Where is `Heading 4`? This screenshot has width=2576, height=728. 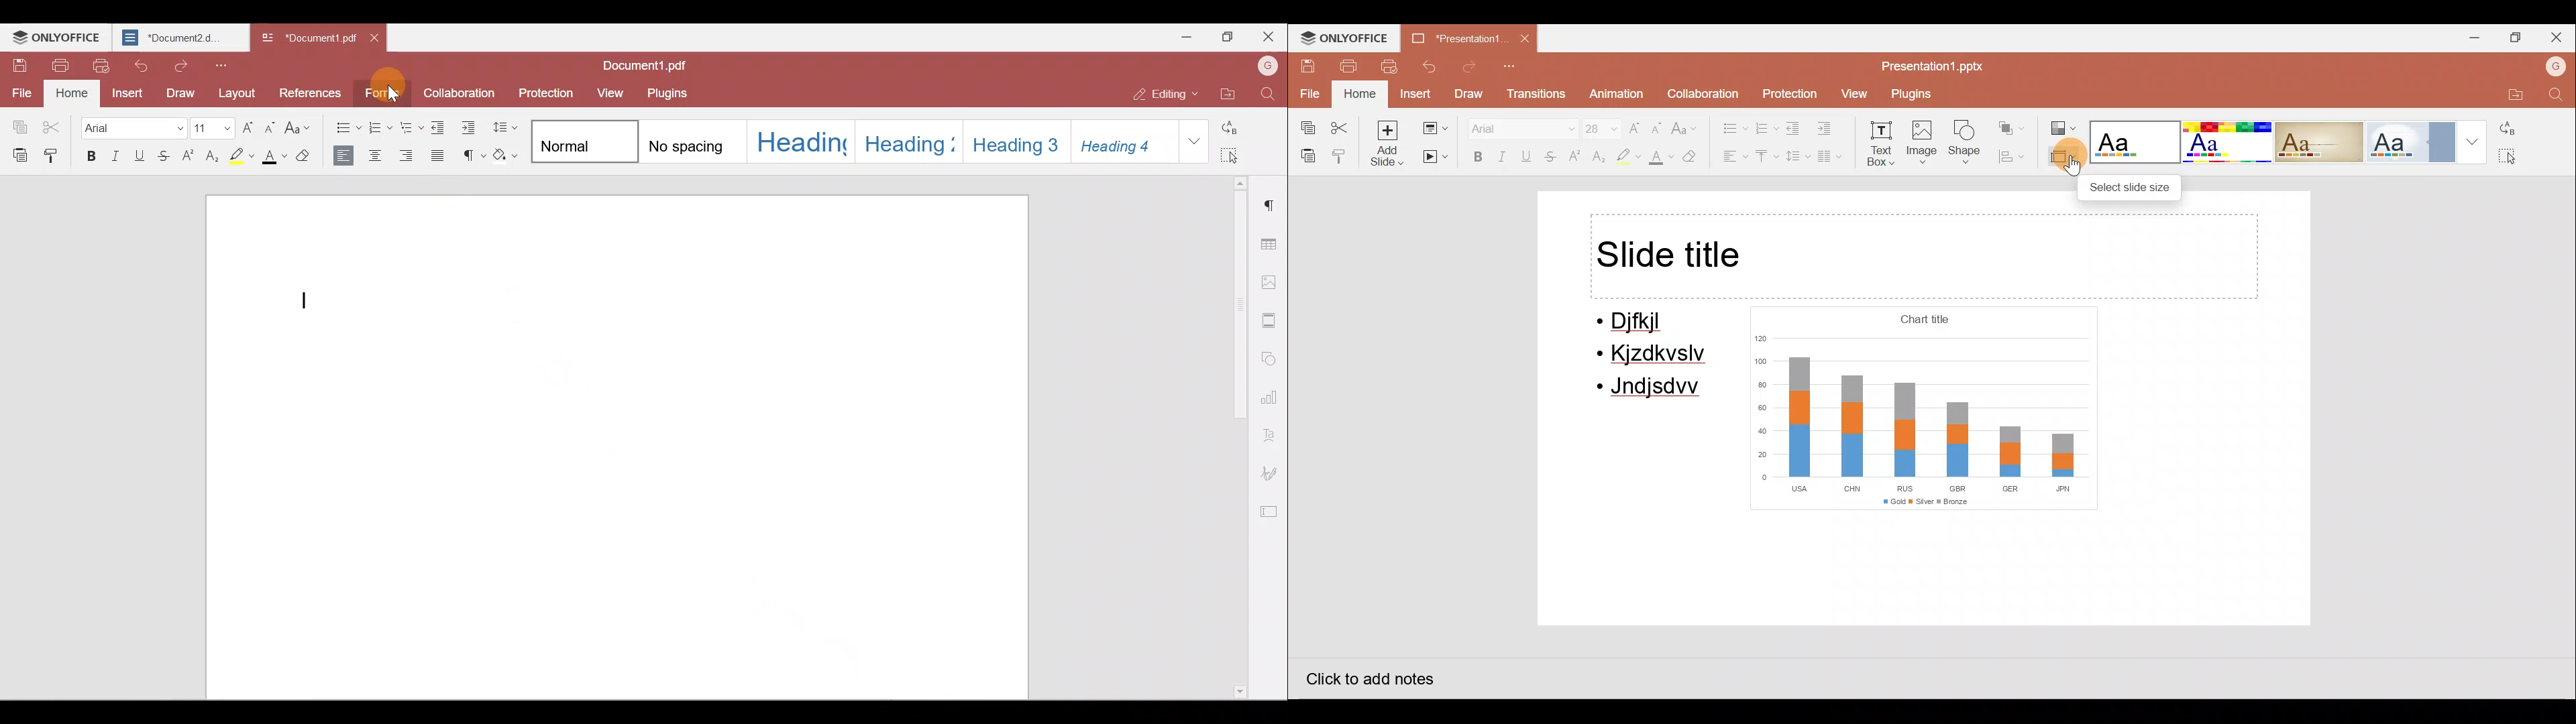 Heading 4 is located at coordinates (1124, 141).